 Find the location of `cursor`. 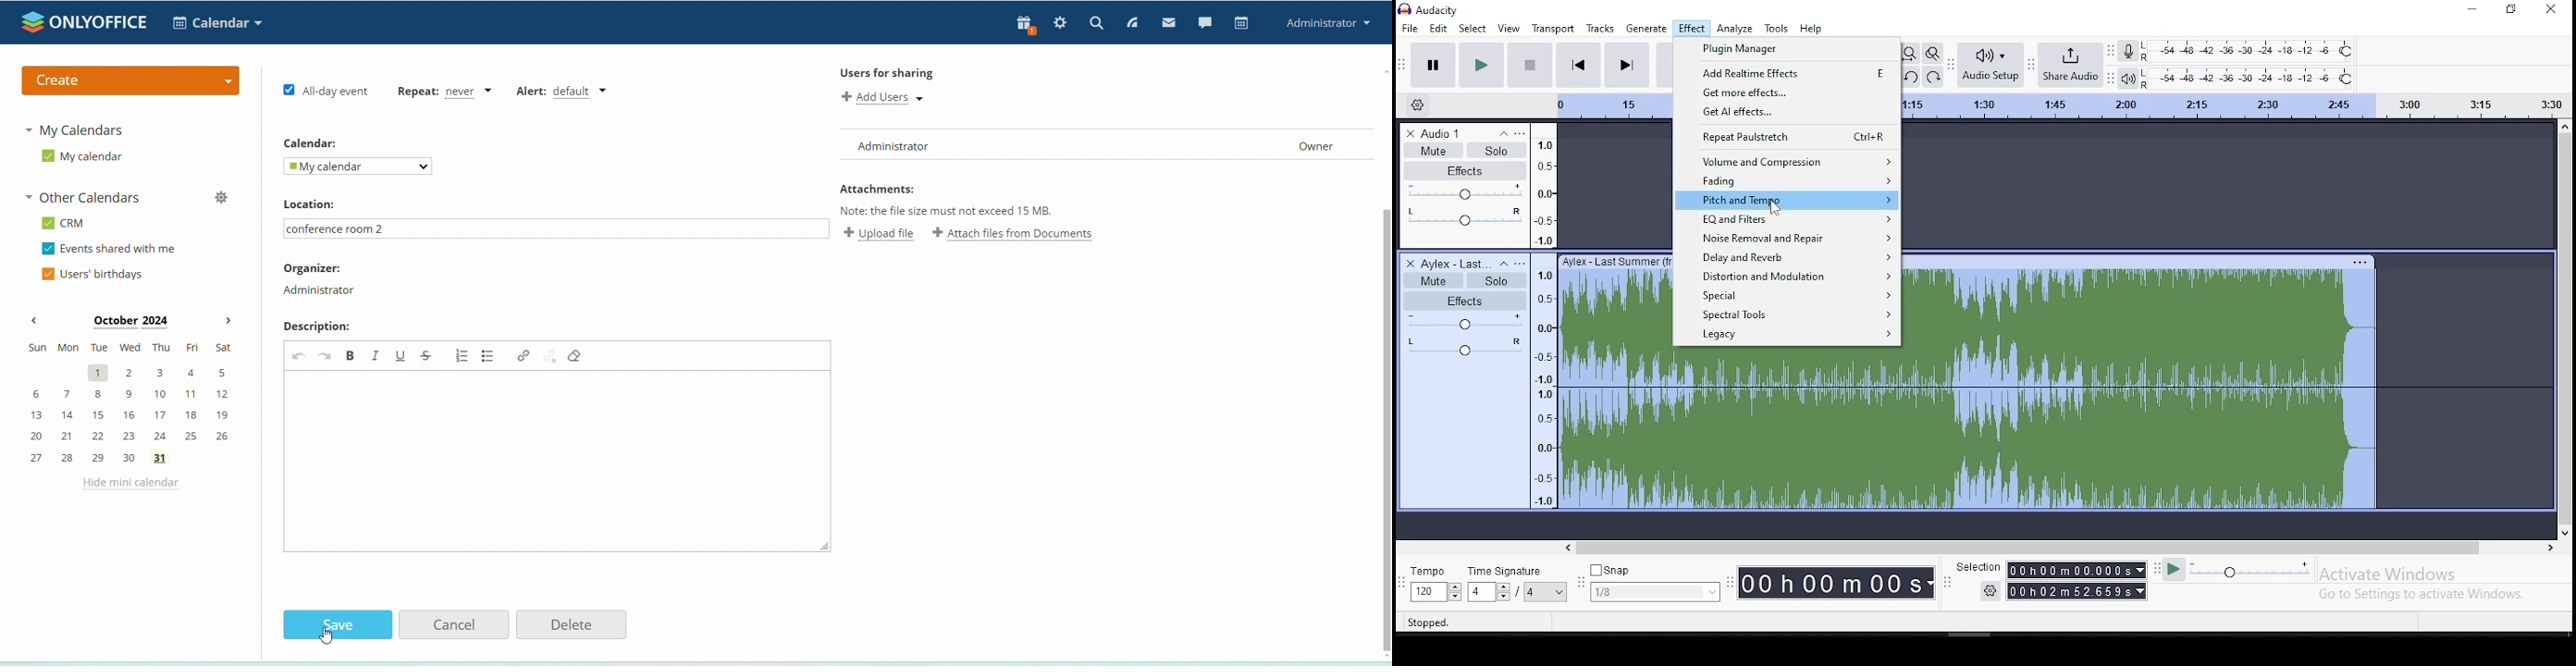

cursor is located at coordinates (324, 636).